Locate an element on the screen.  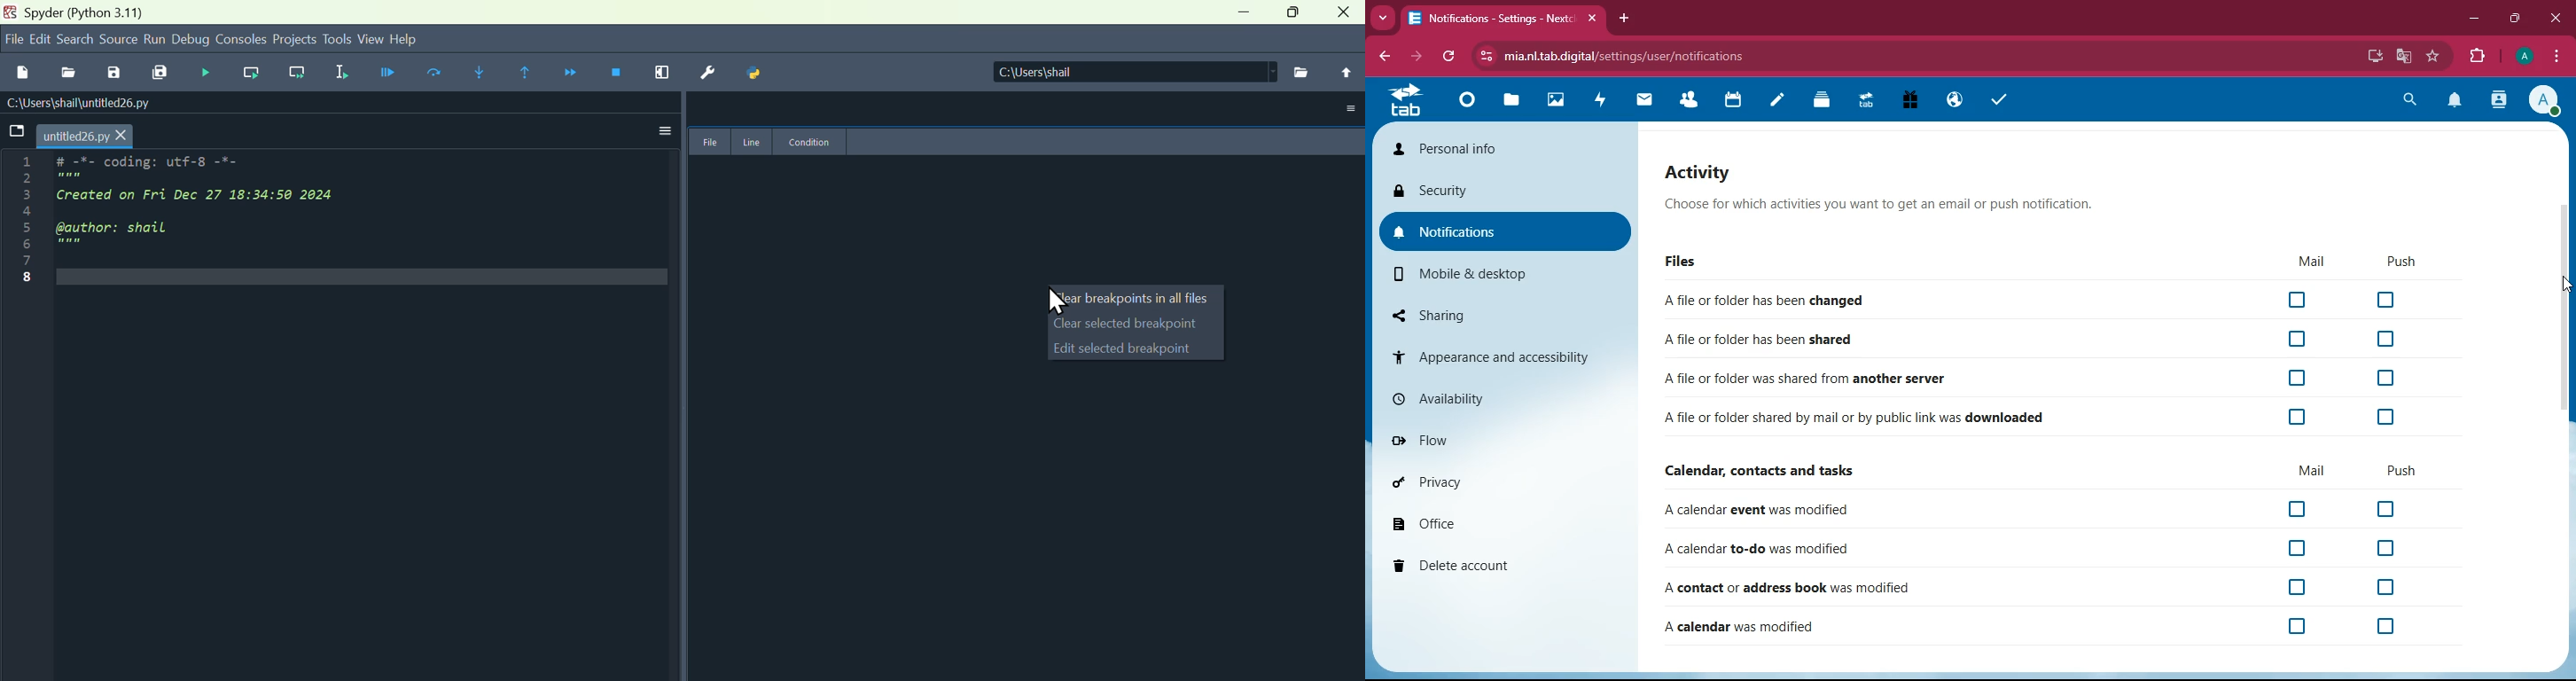
Email Hosting is located at coordinates (1955, 101).